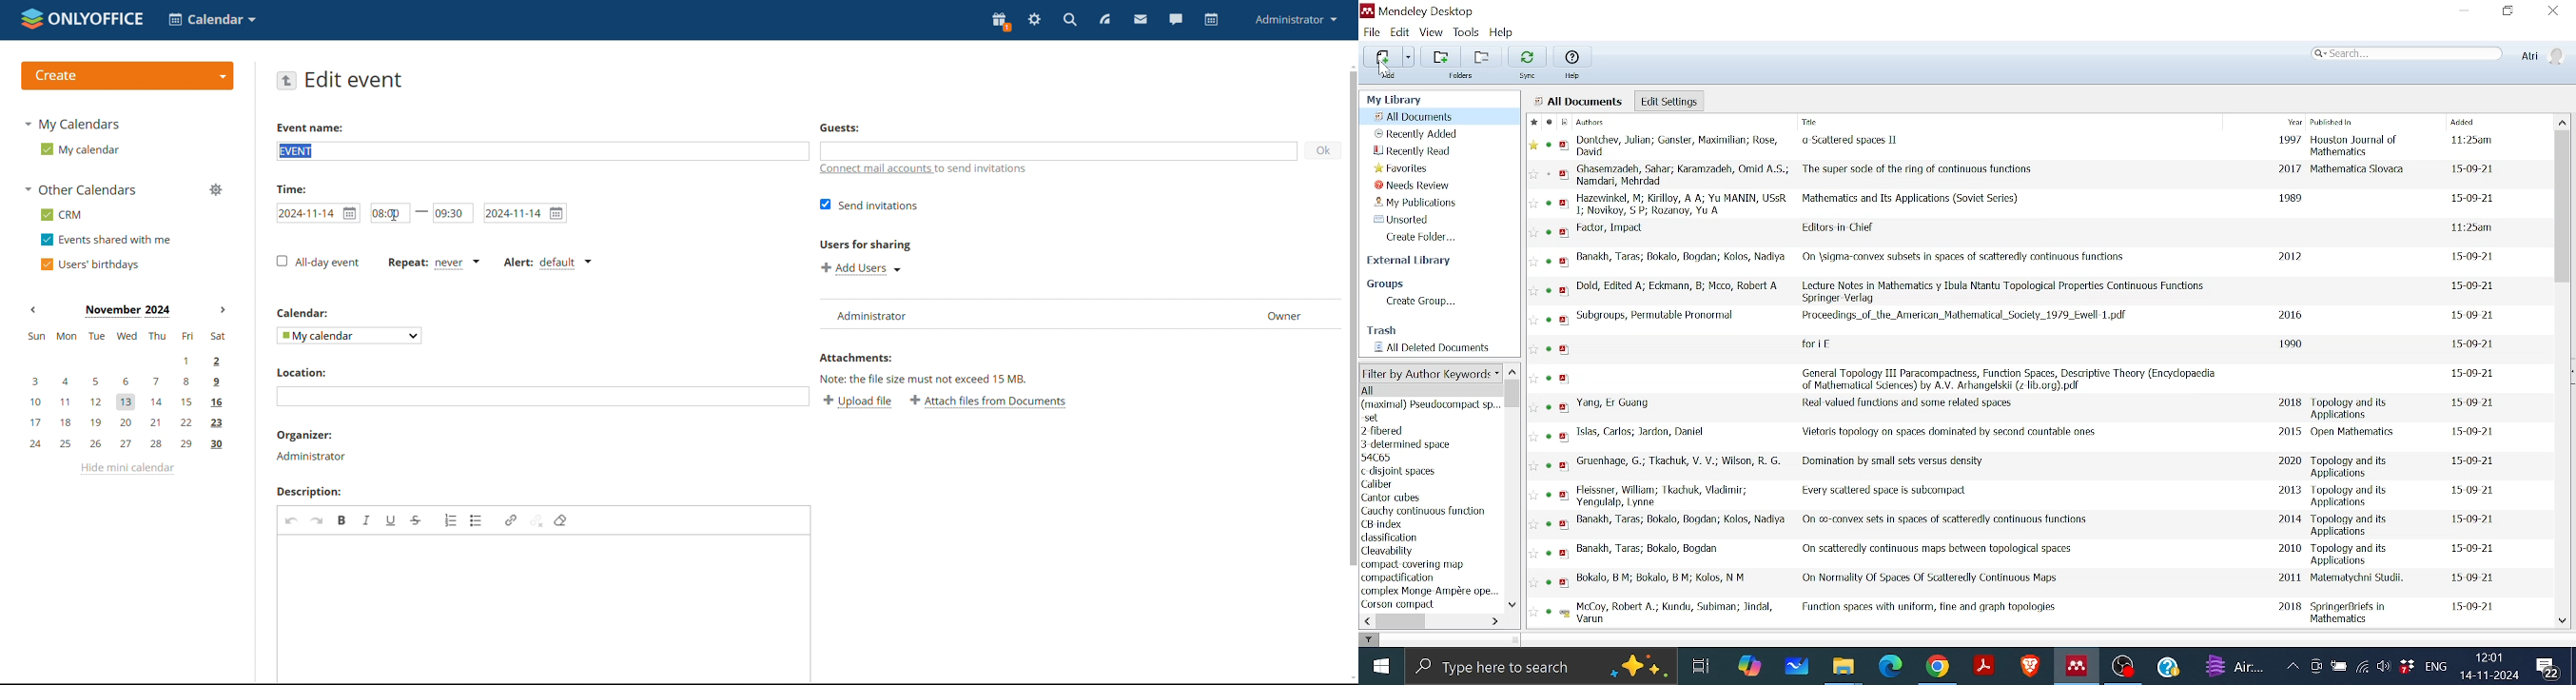 This screenshot has height=700, width=2576. Describe the element at coordinates (1639, 433) in the screenshot. I see `Author` at that location.